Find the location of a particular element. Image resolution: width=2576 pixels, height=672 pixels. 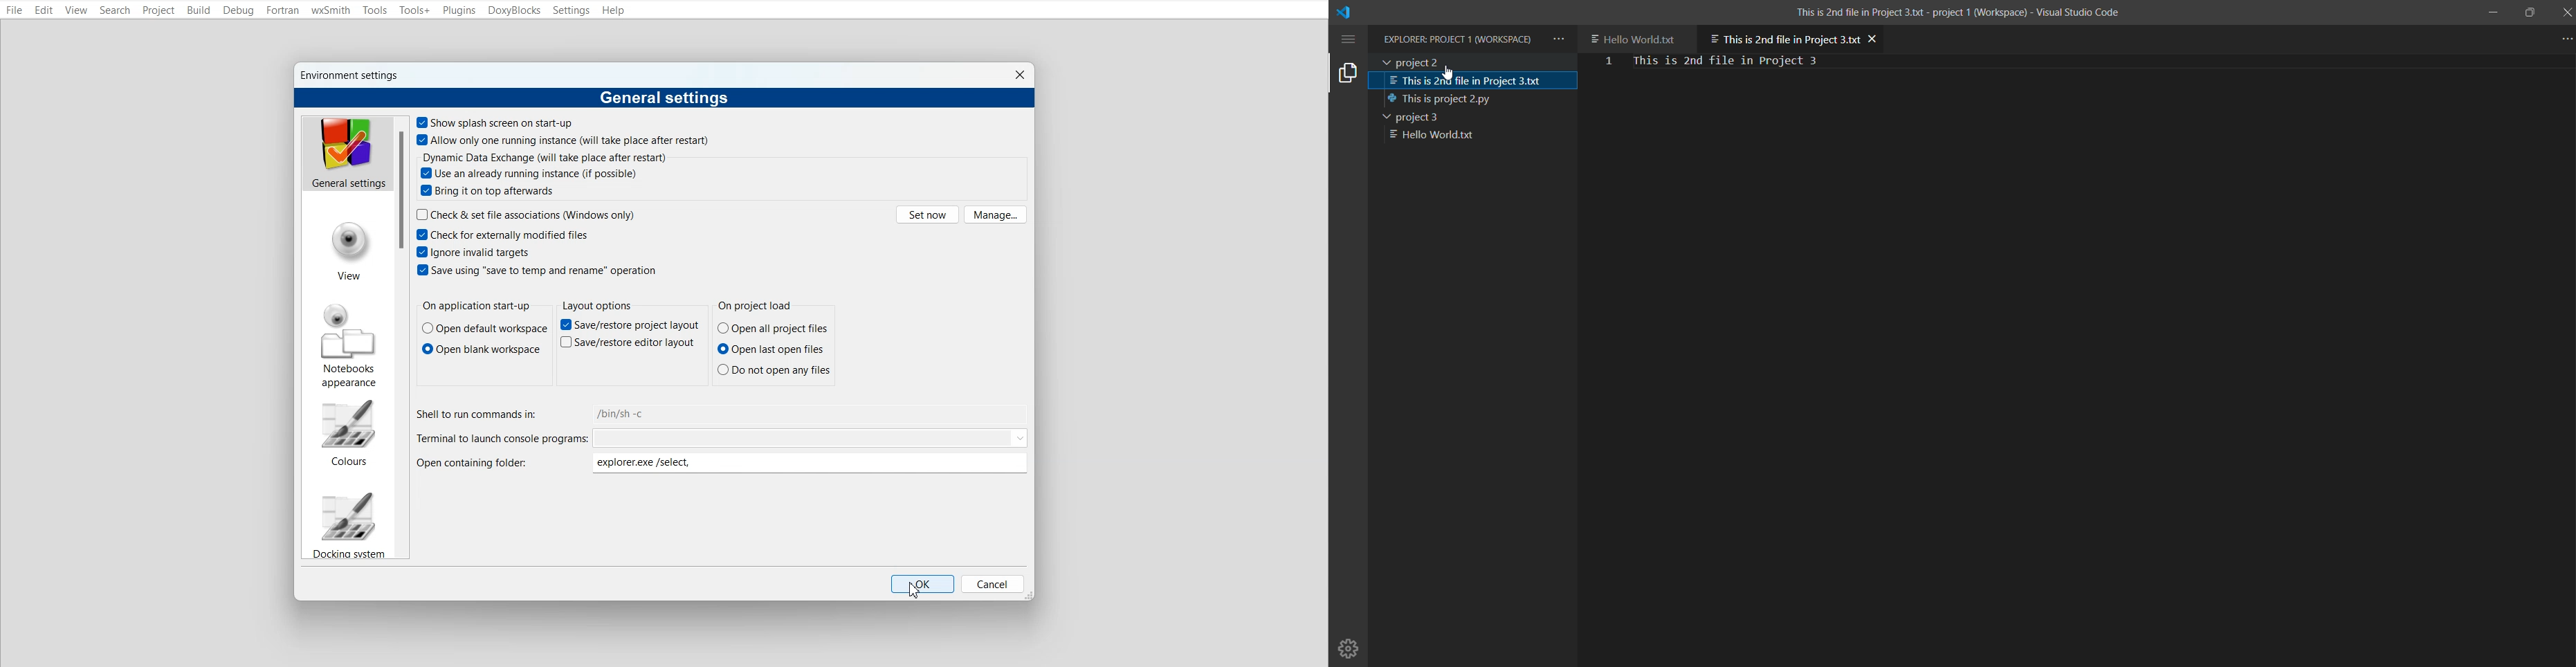

Setting is located at coordinates (571, 10).